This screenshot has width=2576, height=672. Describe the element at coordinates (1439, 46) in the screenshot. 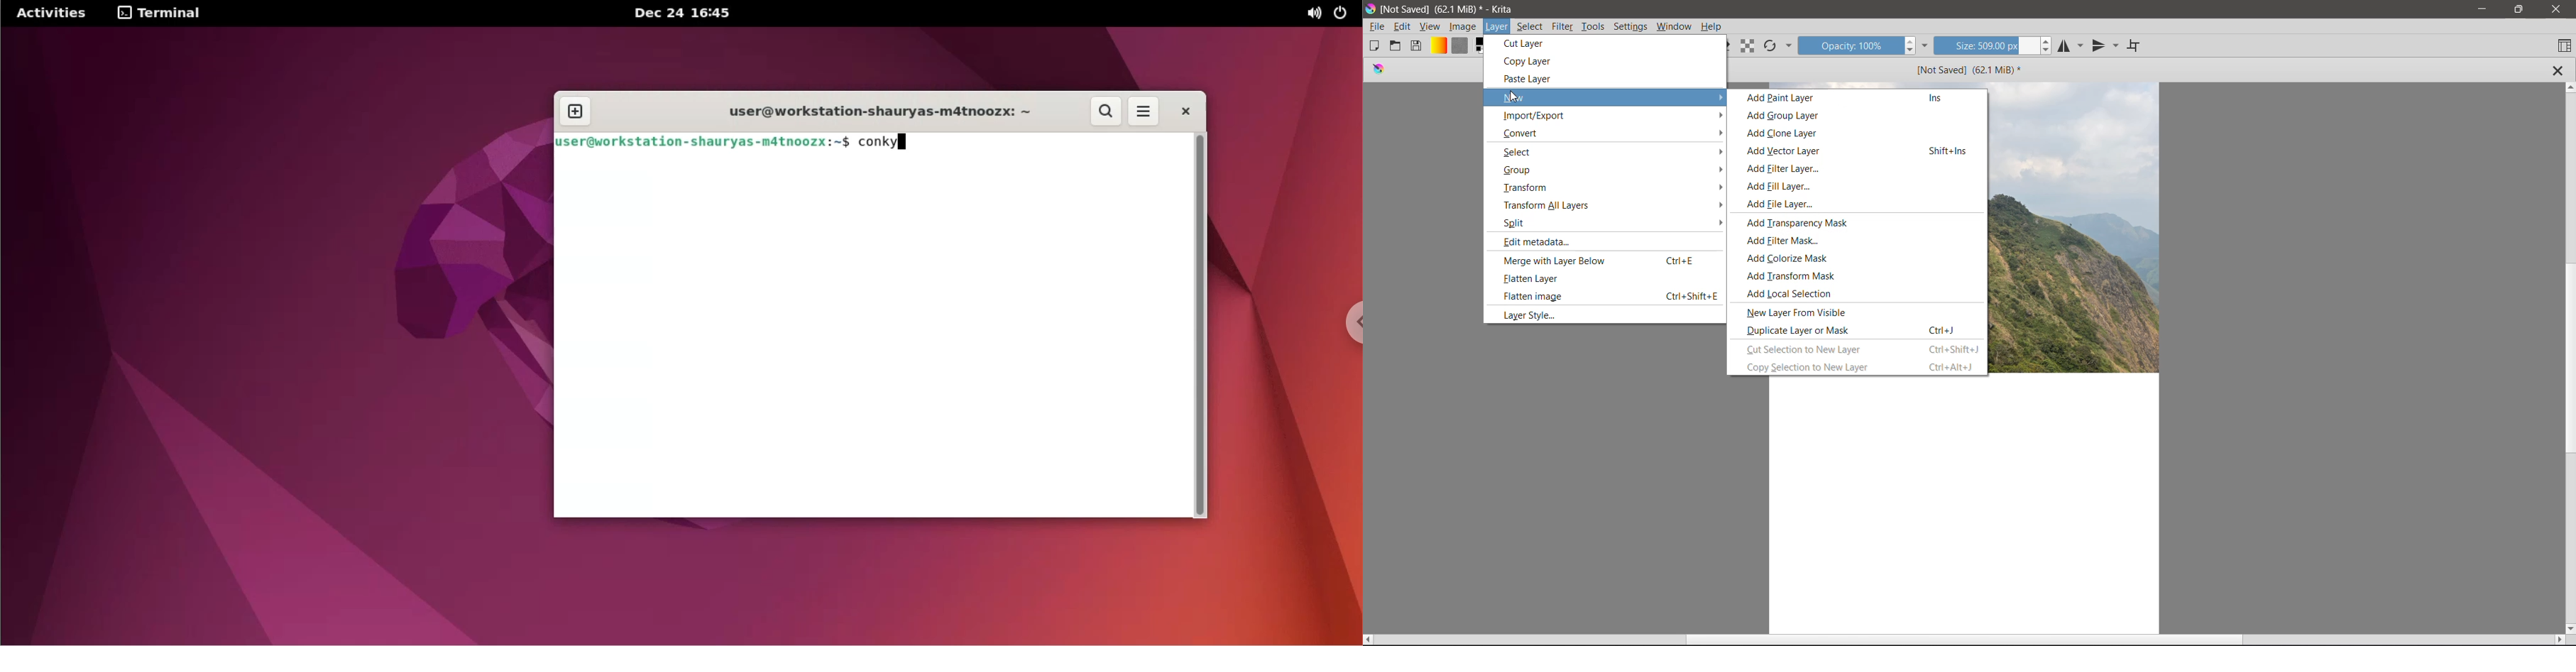

I see `Fill Gradients` at that location.